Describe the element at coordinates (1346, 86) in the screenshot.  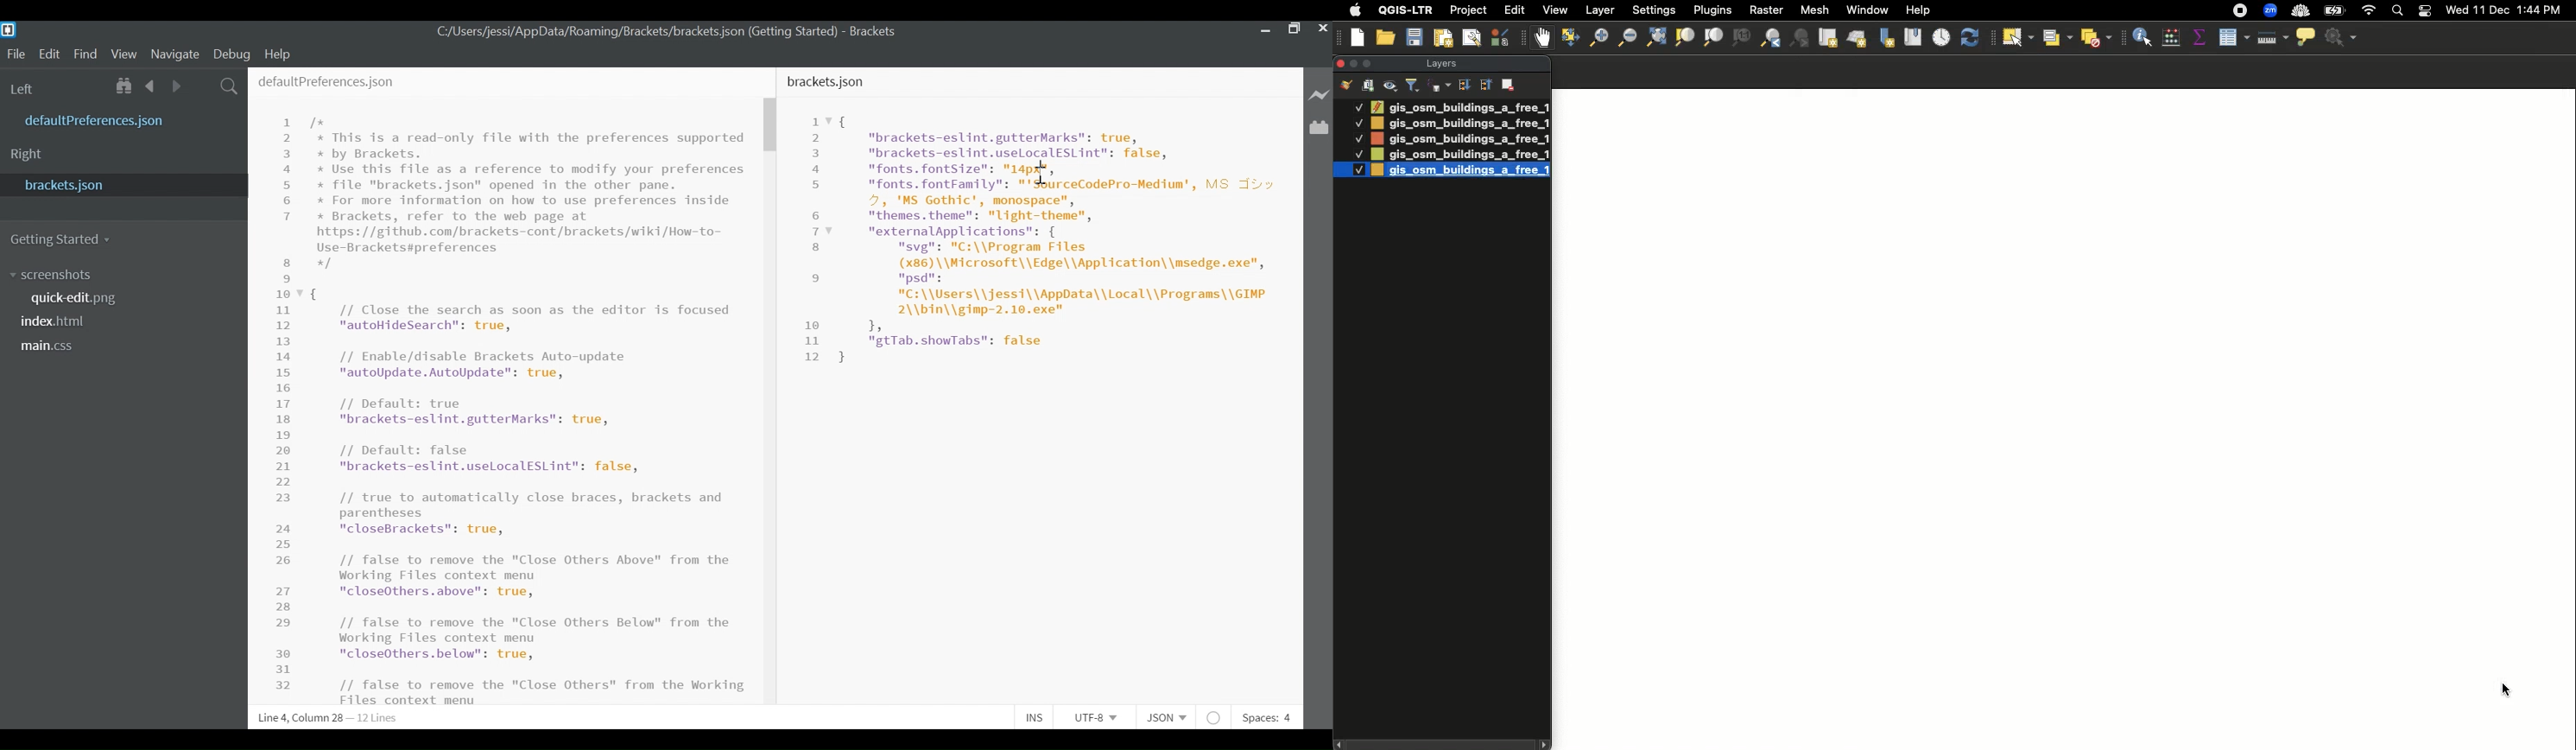
I see `Open the layer styling panel` at that location.